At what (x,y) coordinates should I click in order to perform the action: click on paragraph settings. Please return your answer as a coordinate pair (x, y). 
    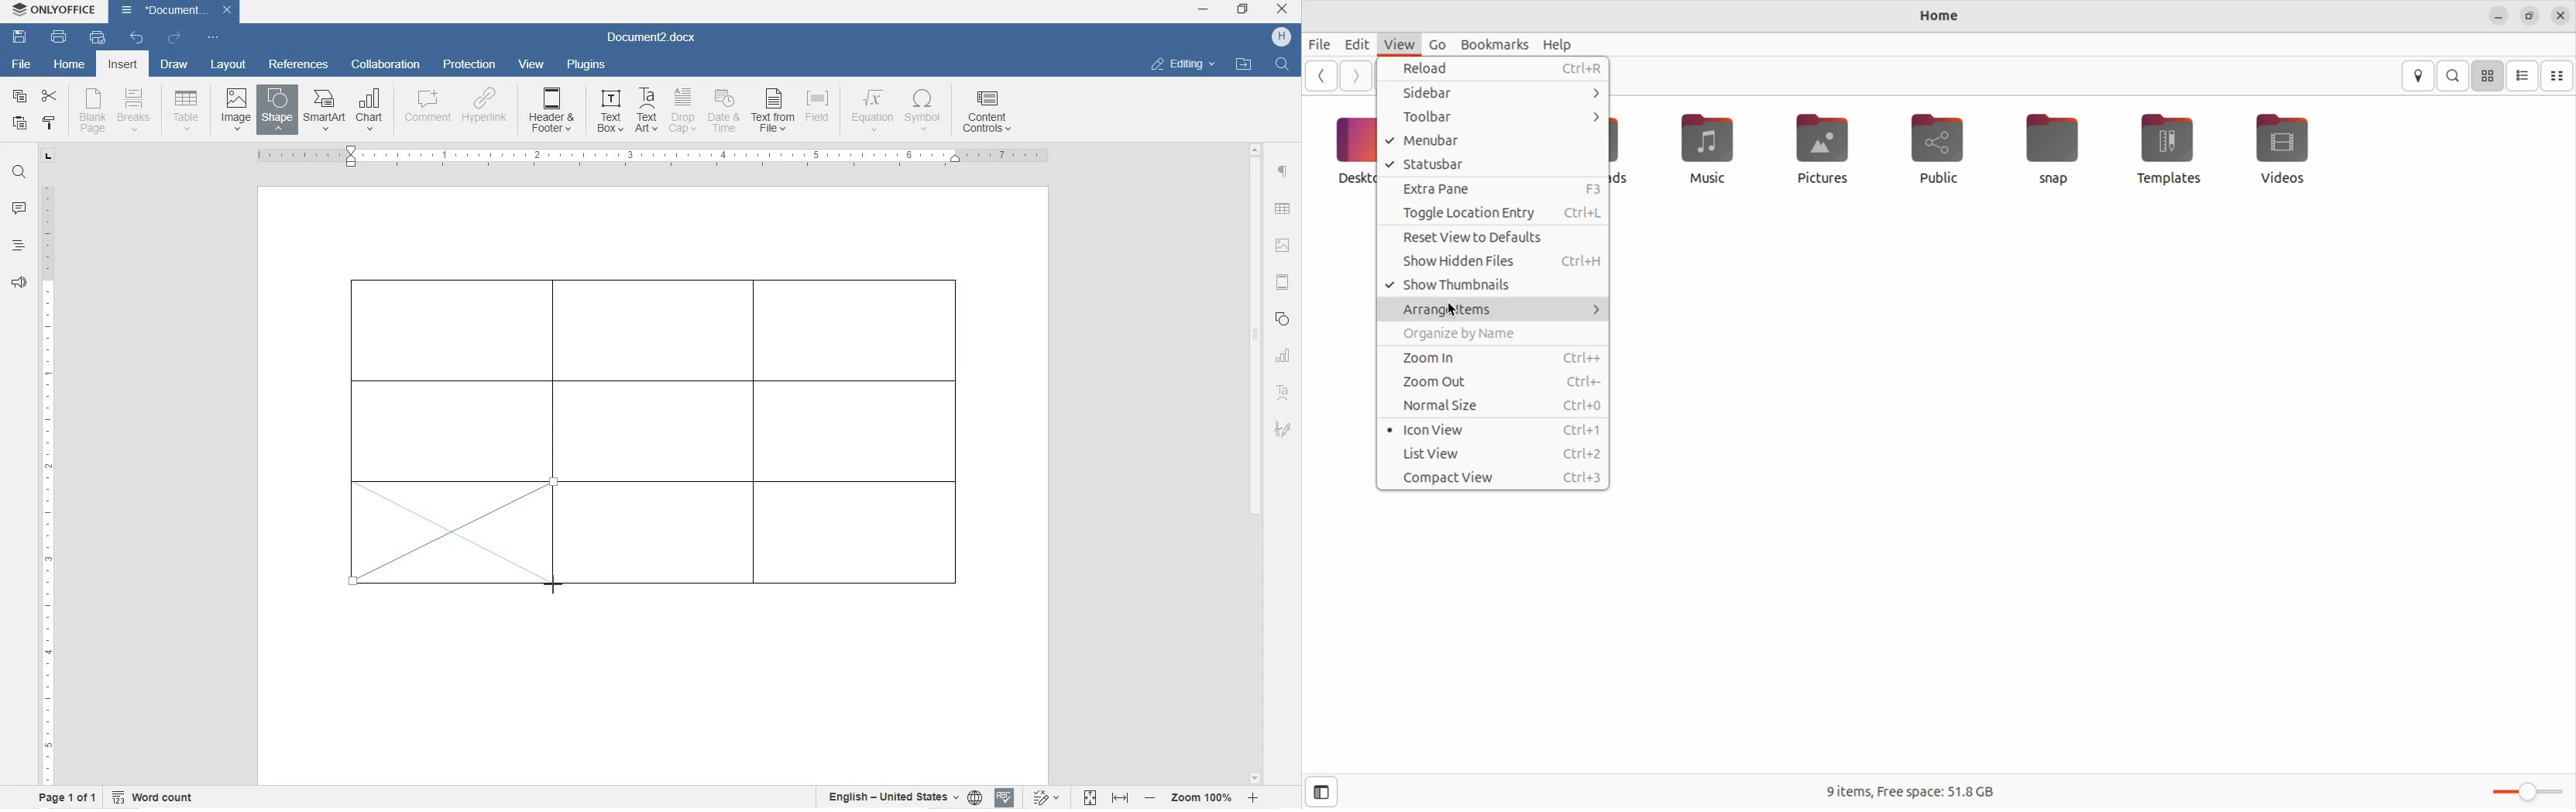
    Looking at the image, I should click on (1283, 172).